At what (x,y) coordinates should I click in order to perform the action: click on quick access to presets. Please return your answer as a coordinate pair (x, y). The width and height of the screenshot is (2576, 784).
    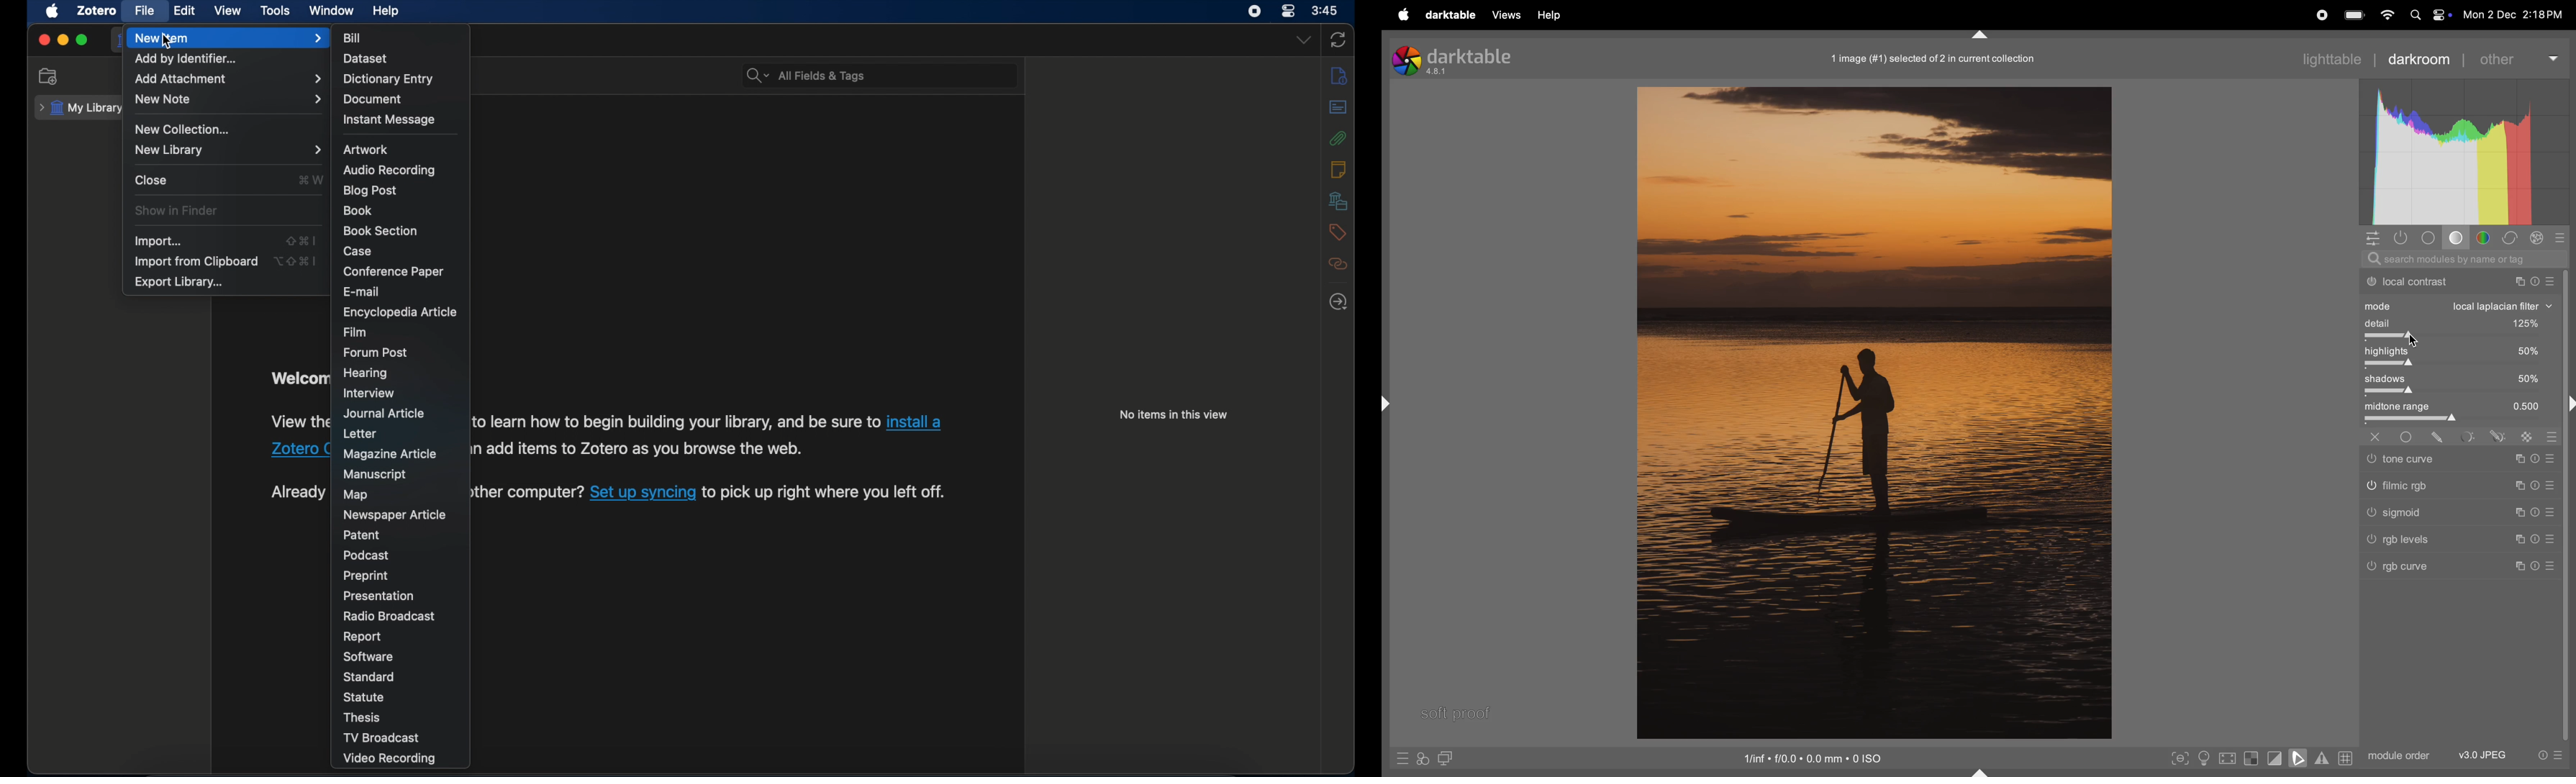
    Looking at the image, I should click on (1398, 756).